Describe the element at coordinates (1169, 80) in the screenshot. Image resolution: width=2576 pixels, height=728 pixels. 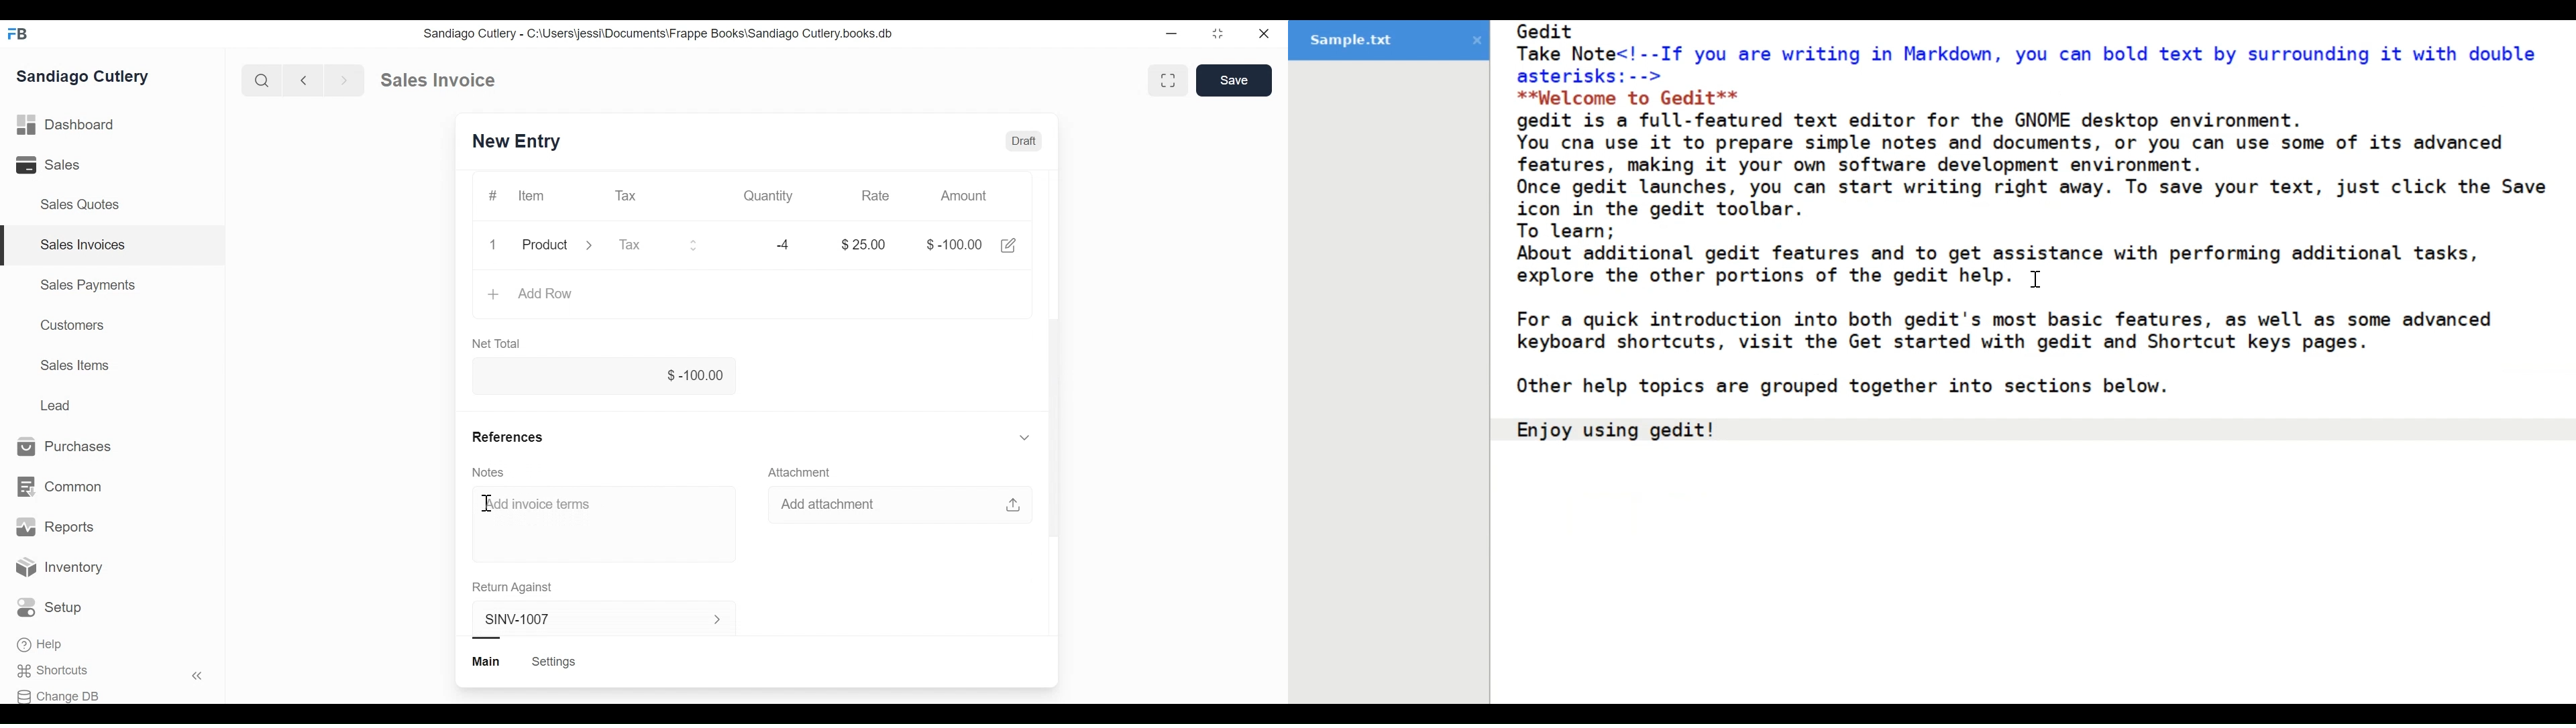
I see `Toggle between form and full width` at that location.